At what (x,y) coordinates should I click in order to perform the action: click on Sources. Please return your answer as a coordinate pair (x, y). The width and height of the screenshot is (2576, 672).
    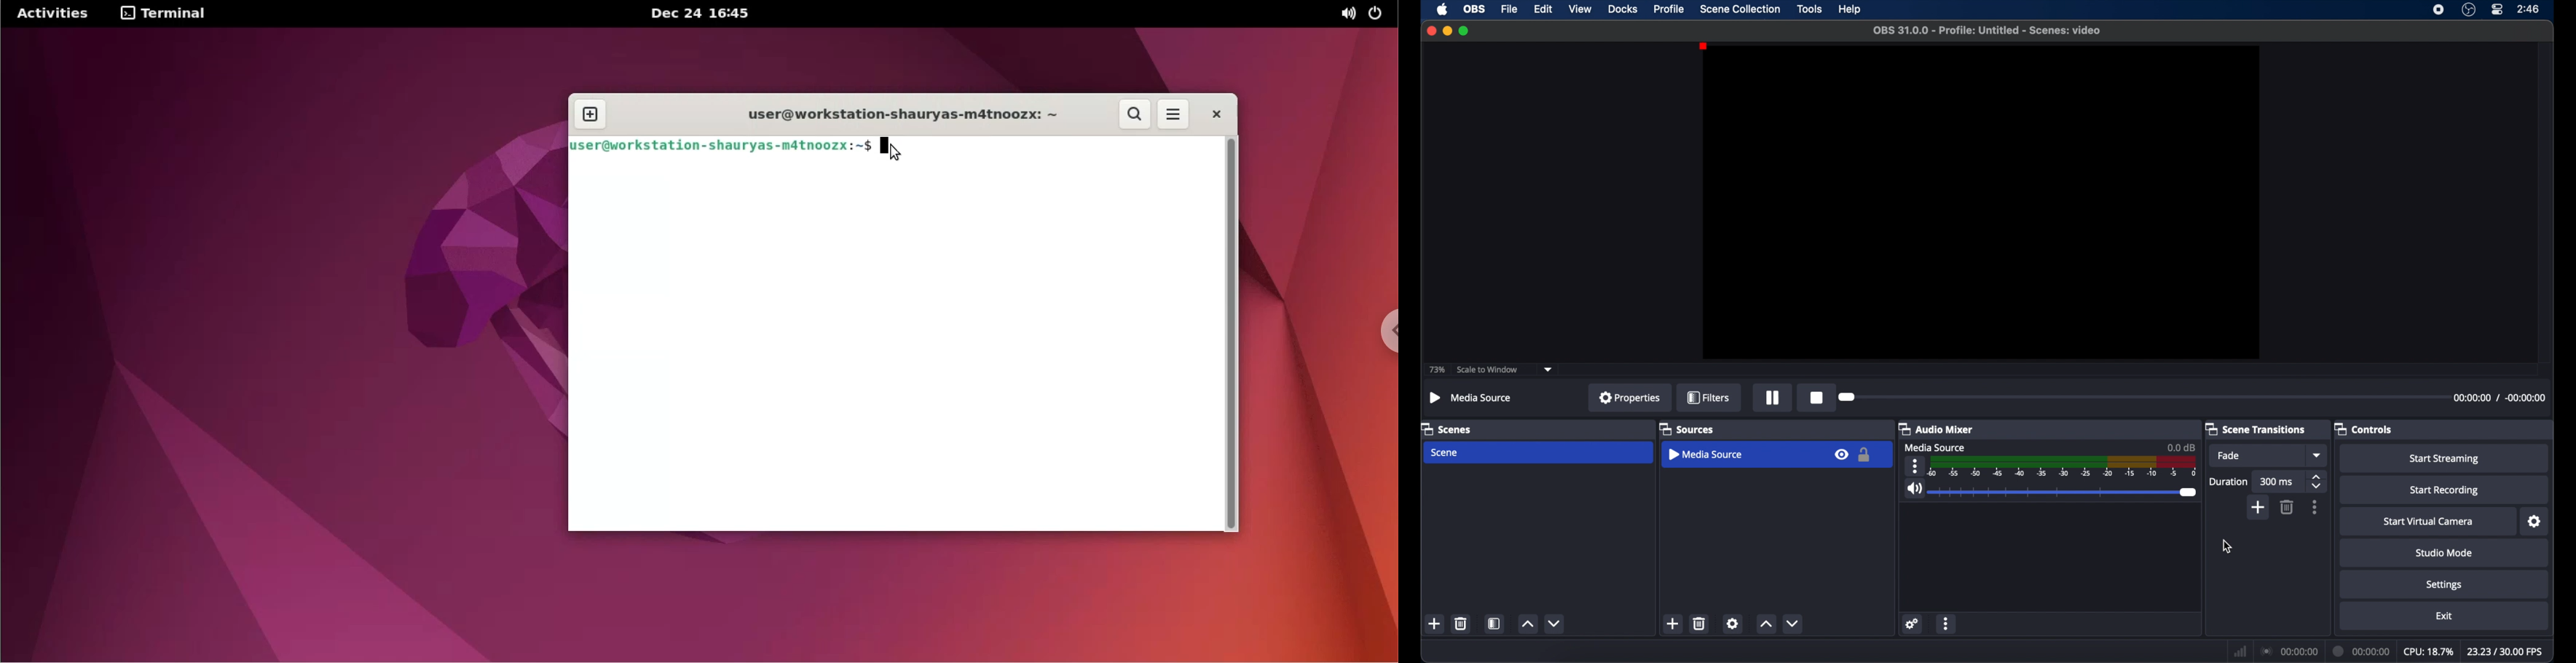
    Looking at the image, I should click on (1689, 430).